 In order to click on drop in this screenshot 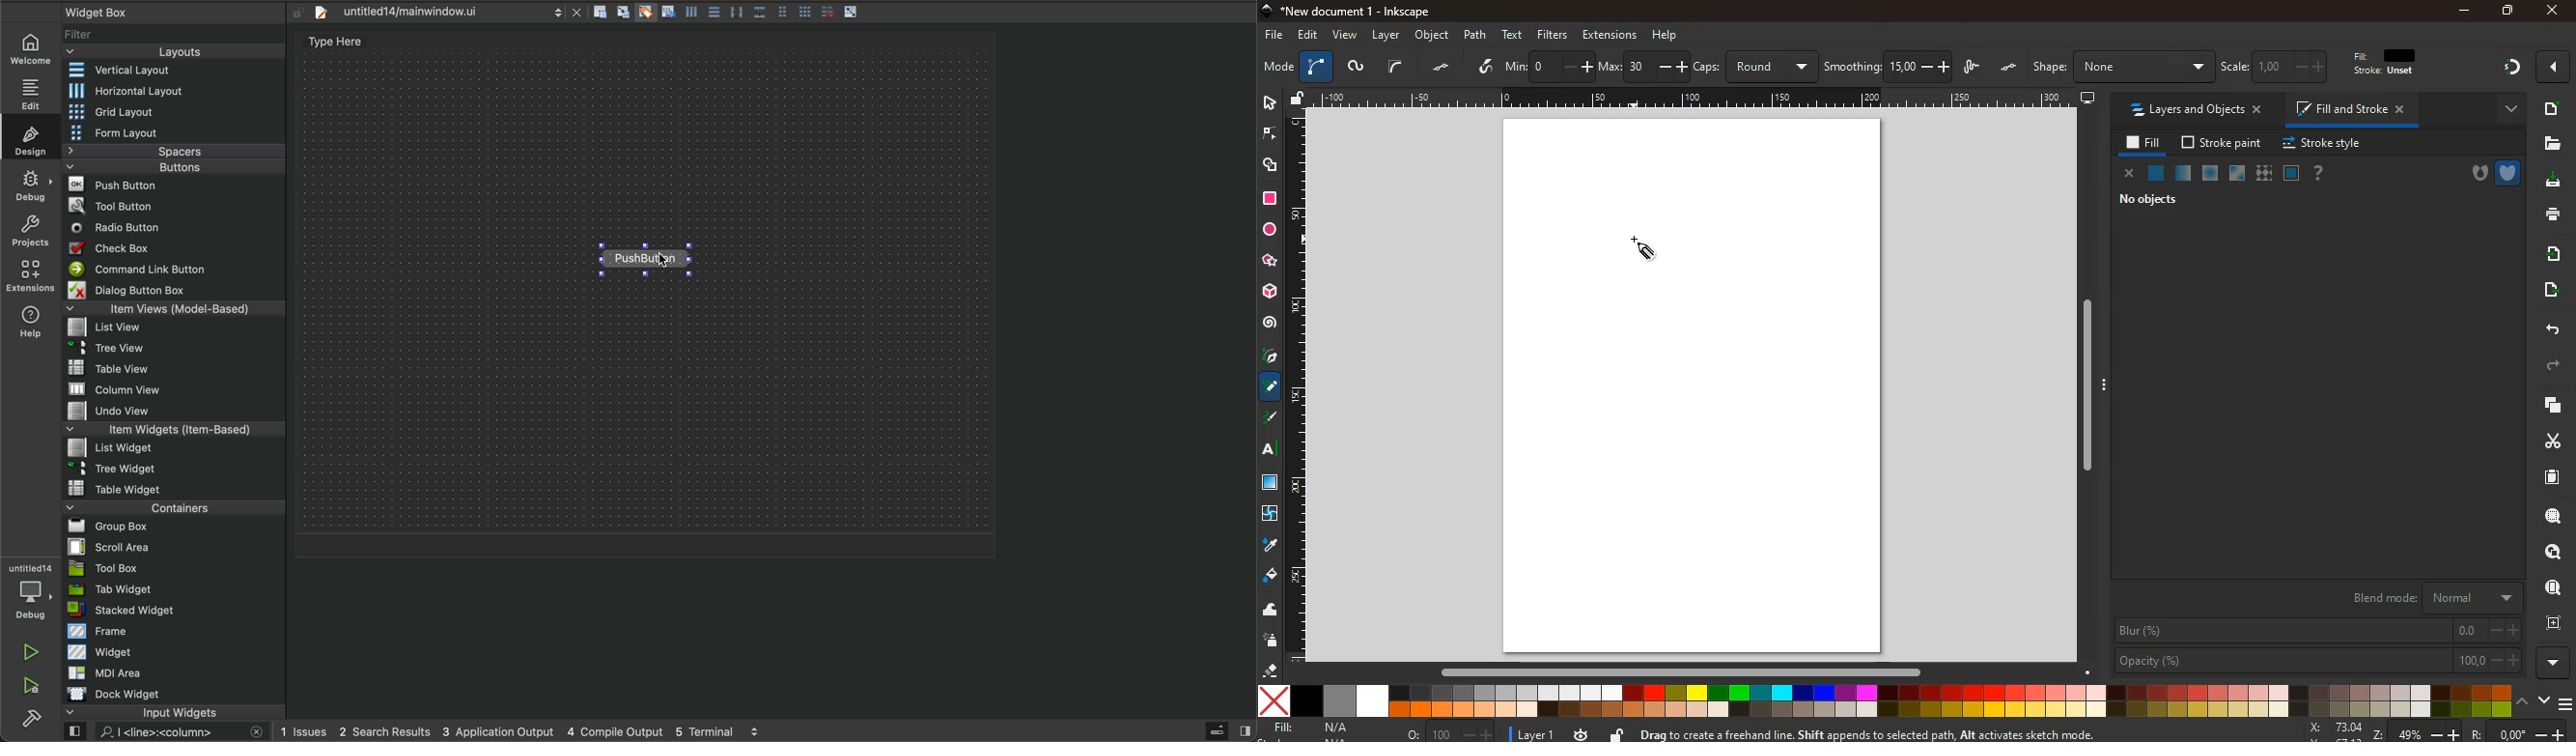, I will do `click(1270, 546)`.